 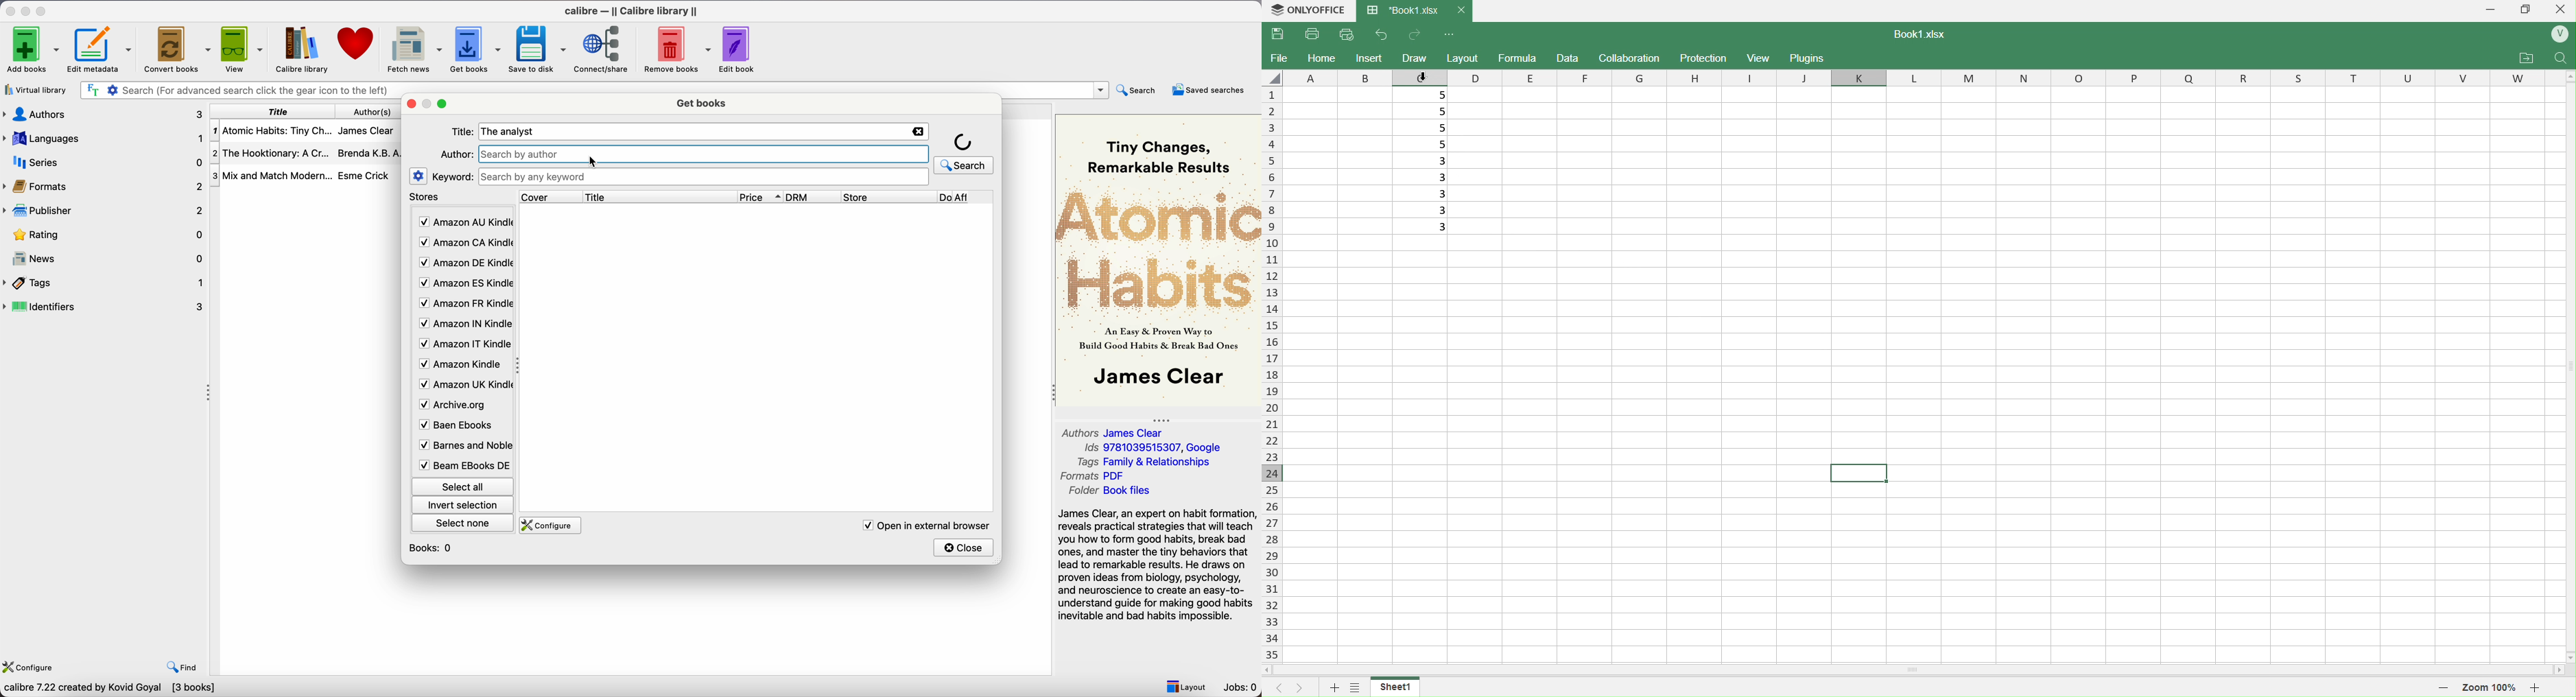 I want to click on virtual library, so click(x=35, y=91).